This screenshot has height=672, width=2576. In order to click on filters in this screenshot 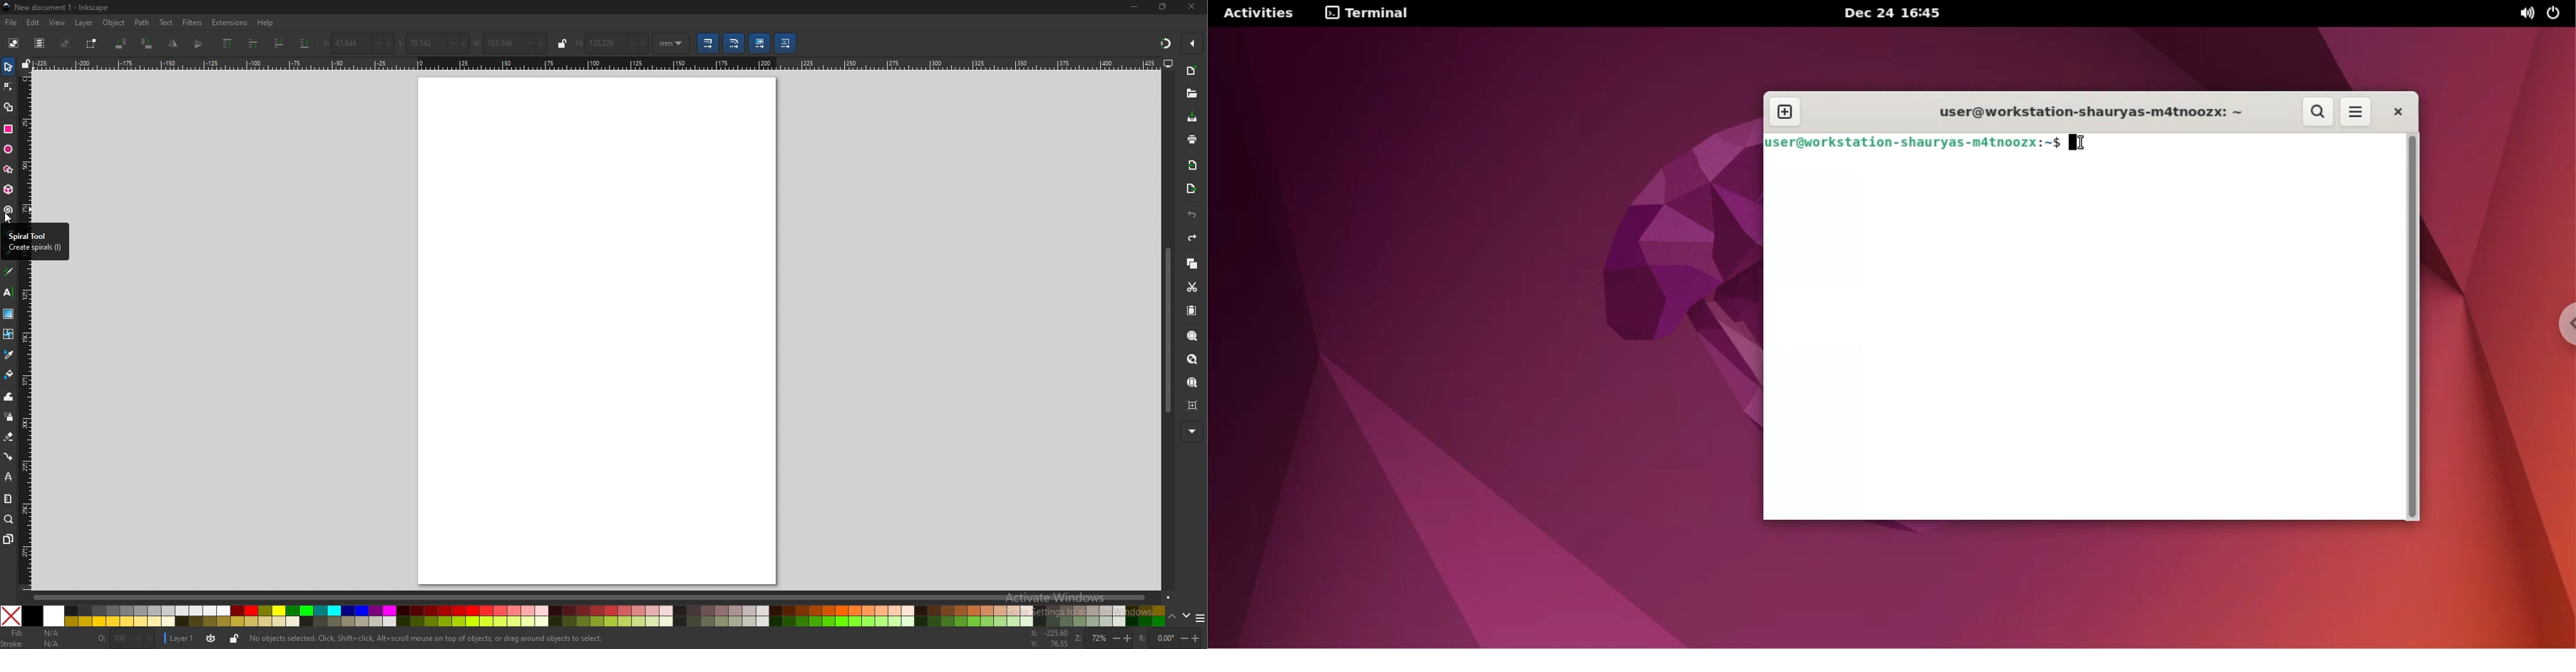, I will do `click(193, 22)`.